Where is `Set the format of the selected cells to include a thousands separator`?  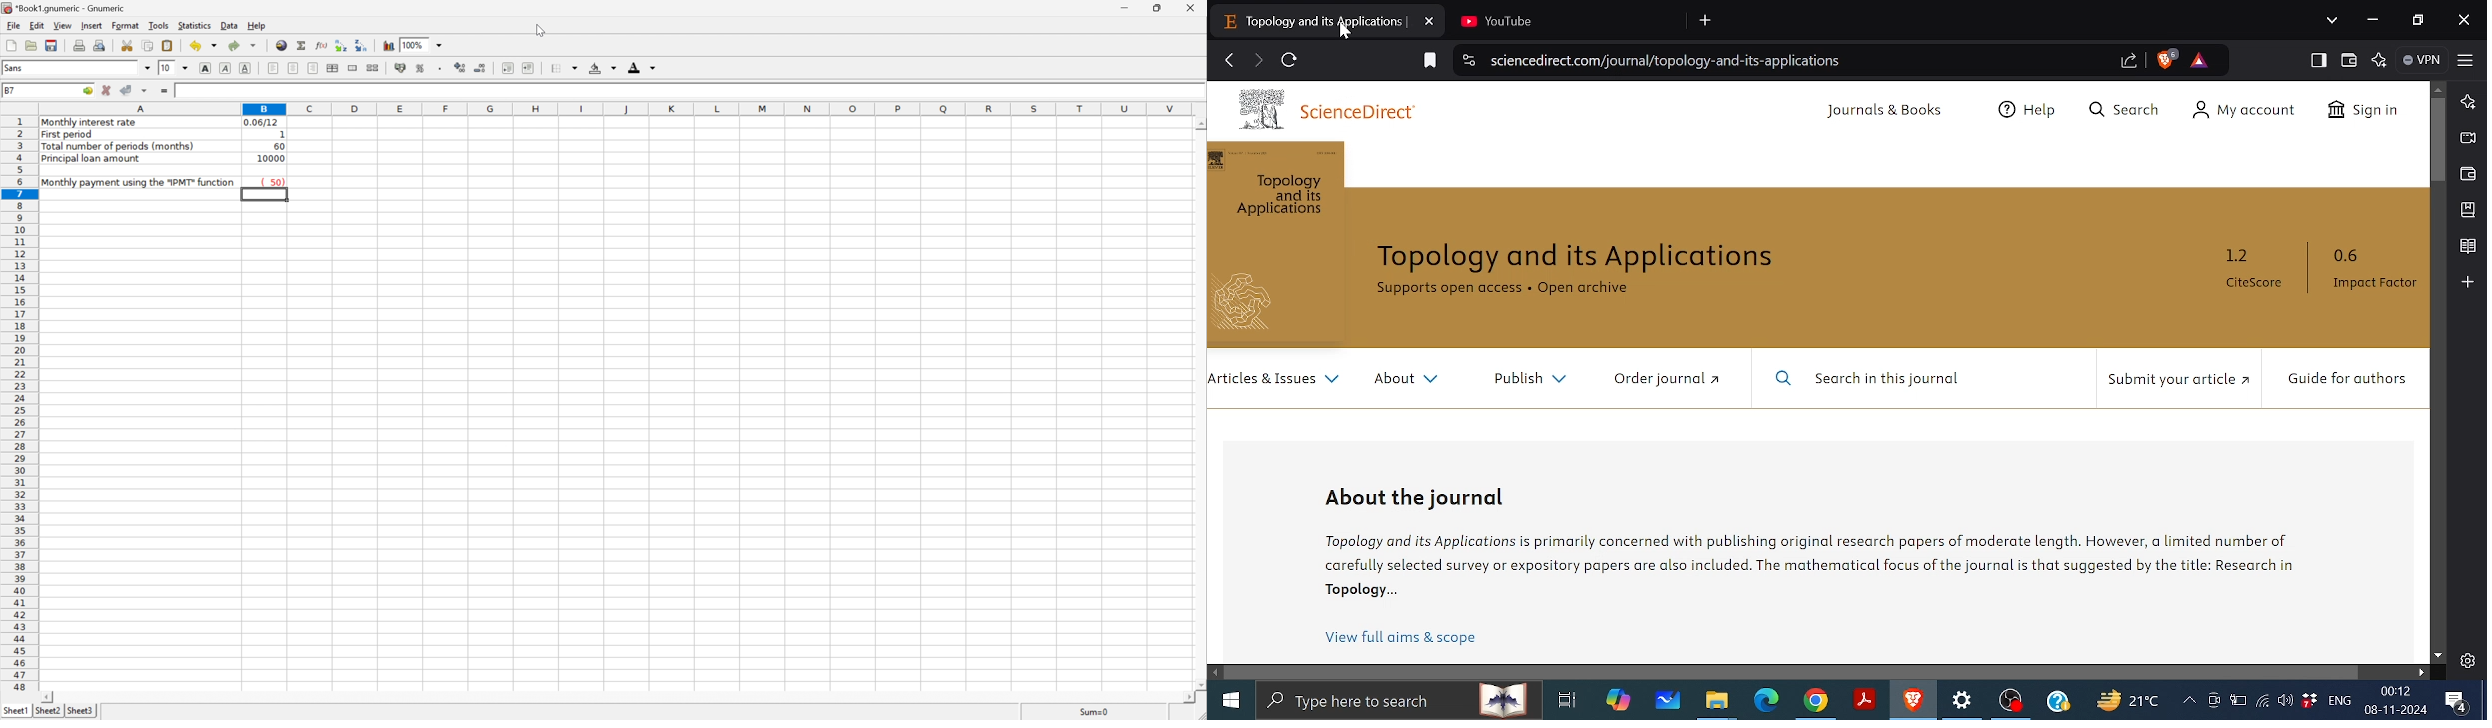
Set the format of the selected cells to include a thousands separator is located at coordinates (439, 67).